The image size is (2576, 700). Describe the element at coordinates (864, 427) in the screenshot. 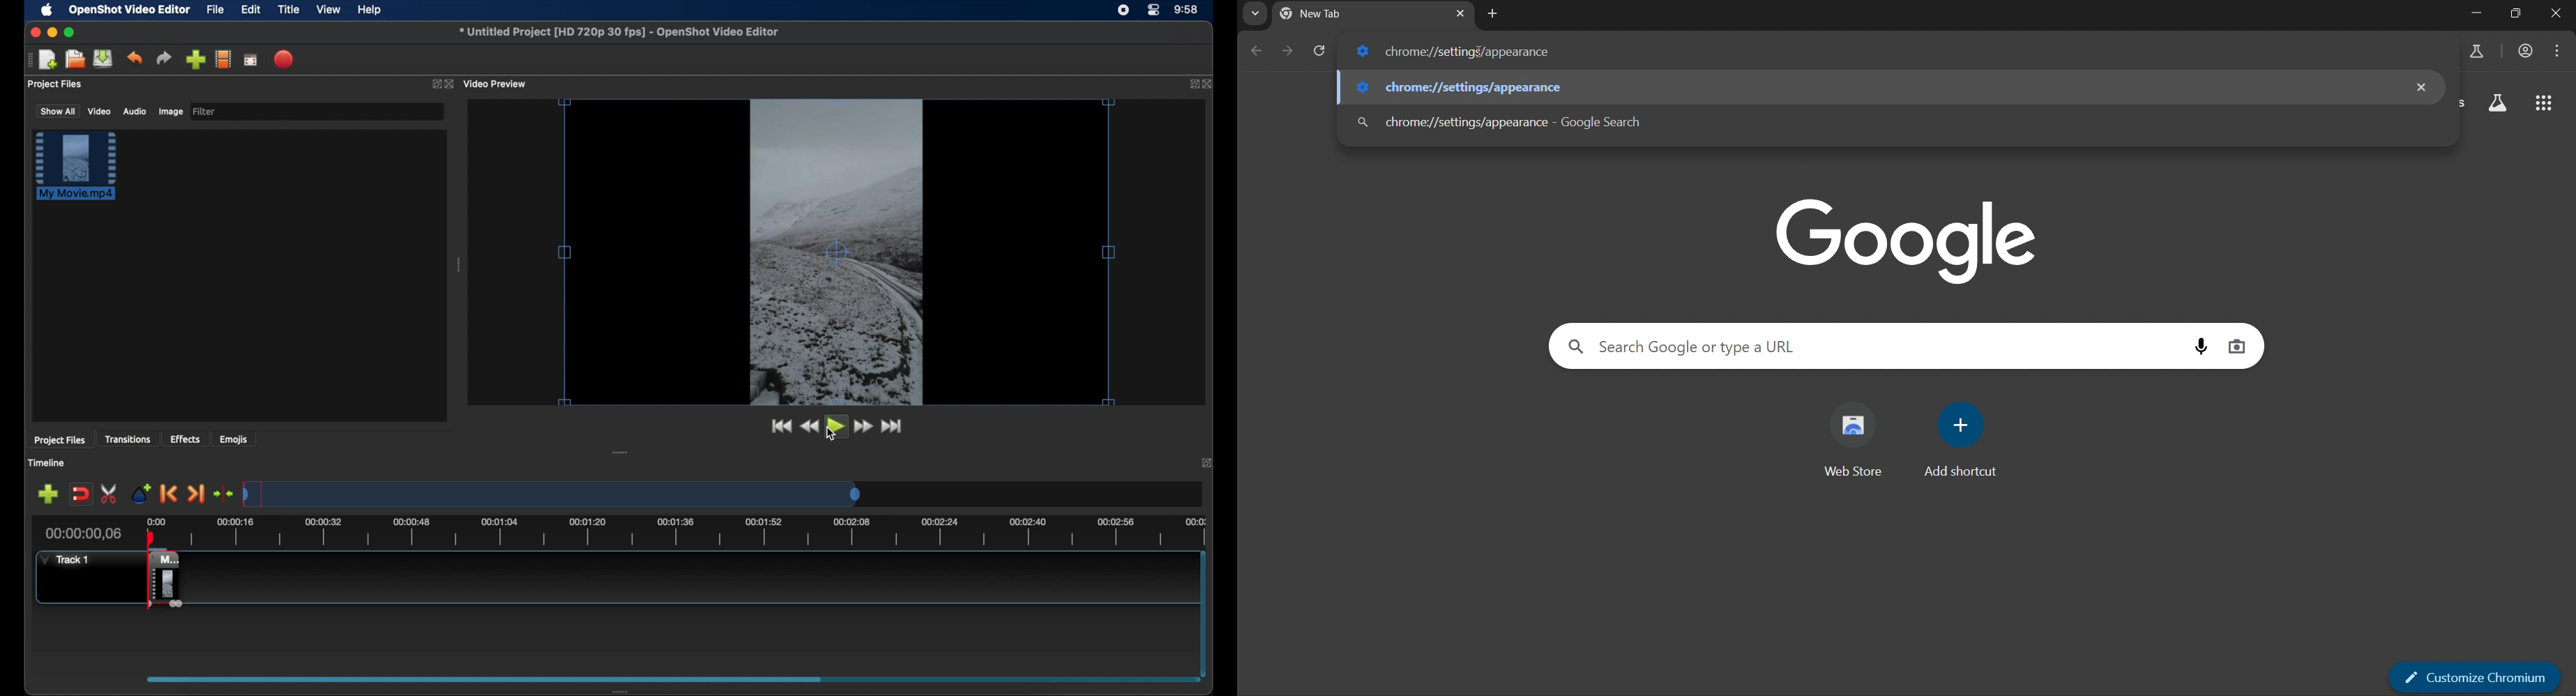

I see `fast forward` at that location.